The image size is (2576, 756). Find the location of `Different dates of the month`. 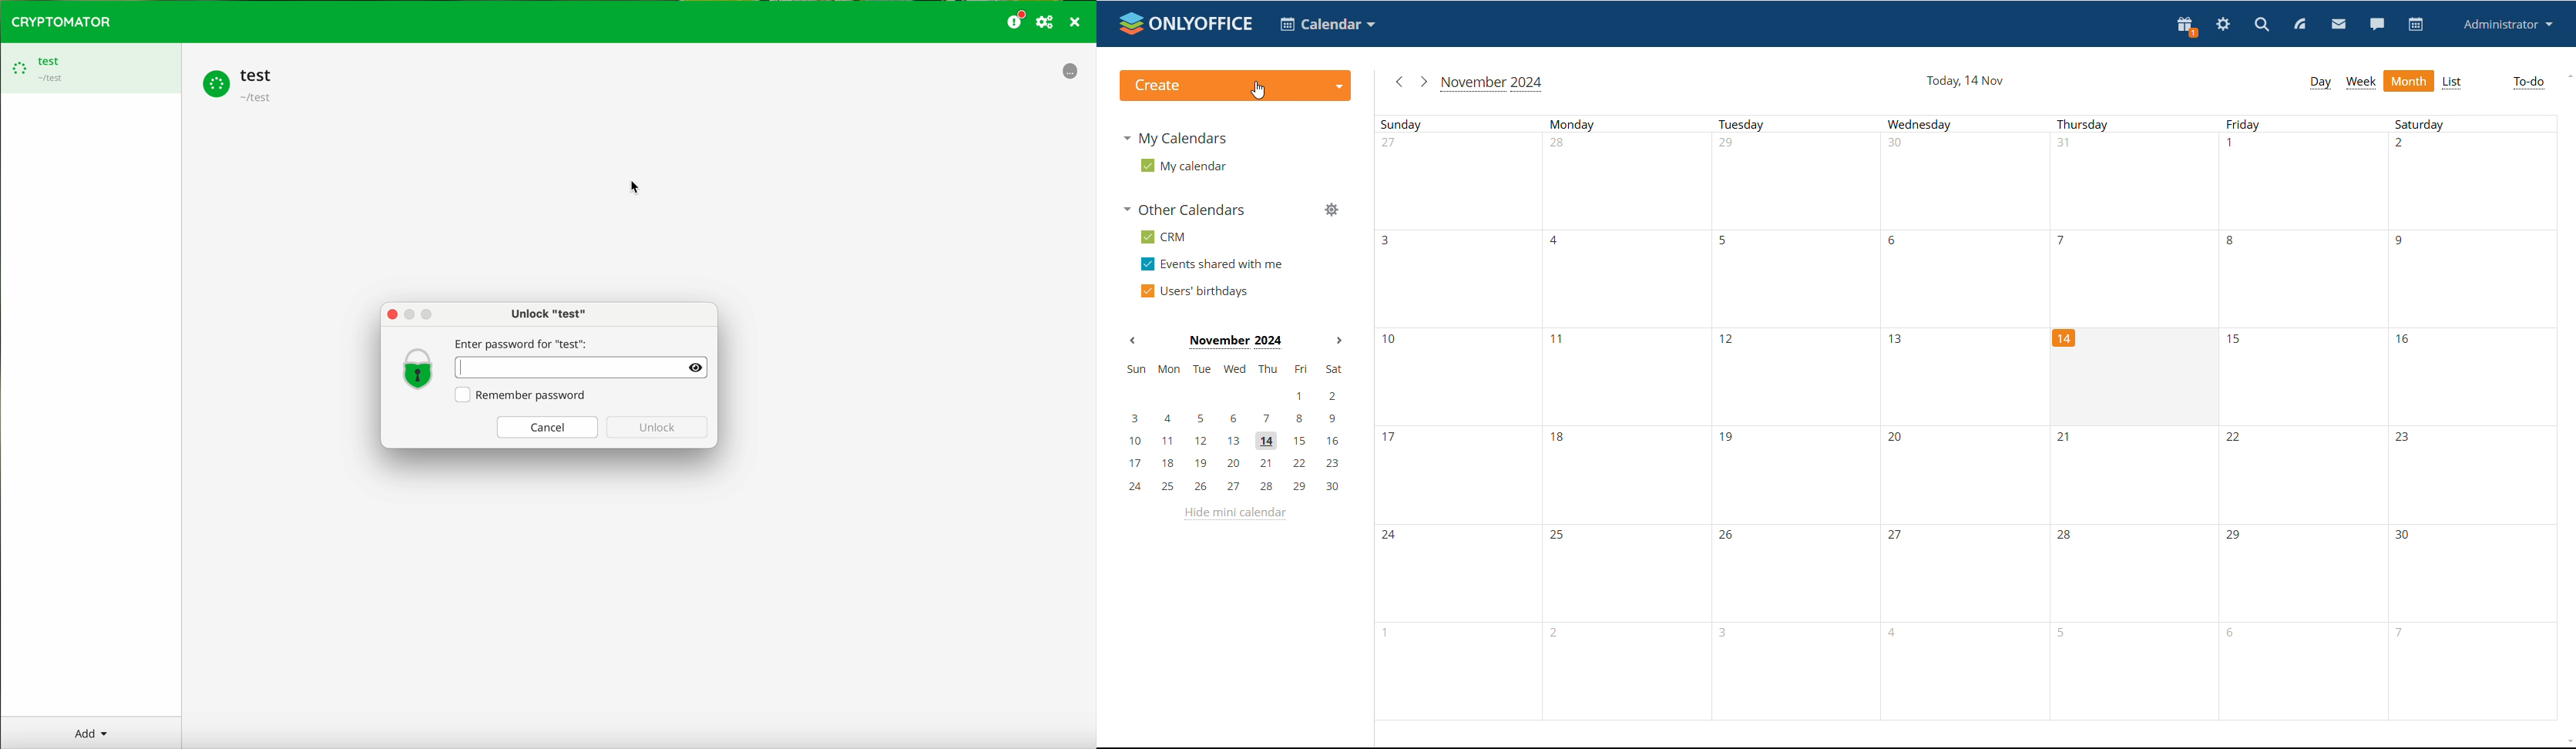

Different dates of the month is located at coordinates (1713, 377).